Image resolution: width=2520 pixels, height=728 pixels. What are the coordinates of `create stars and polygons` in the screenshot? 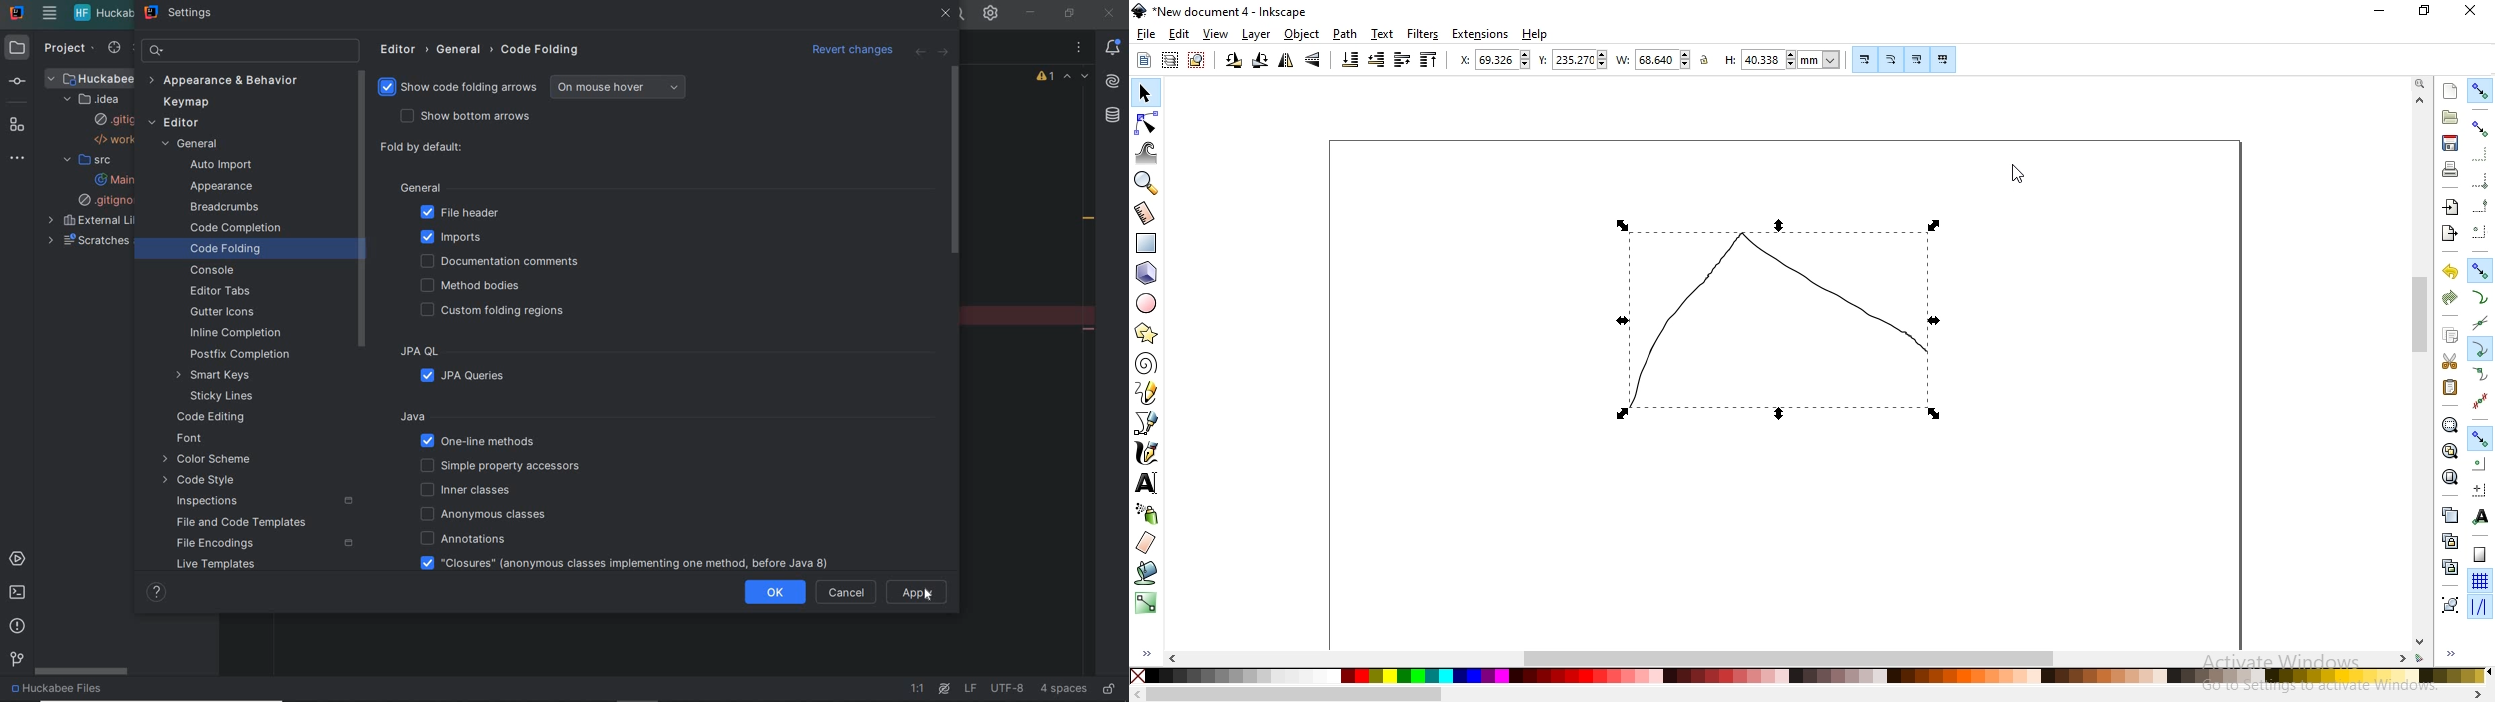 It's located at (1146, 335).